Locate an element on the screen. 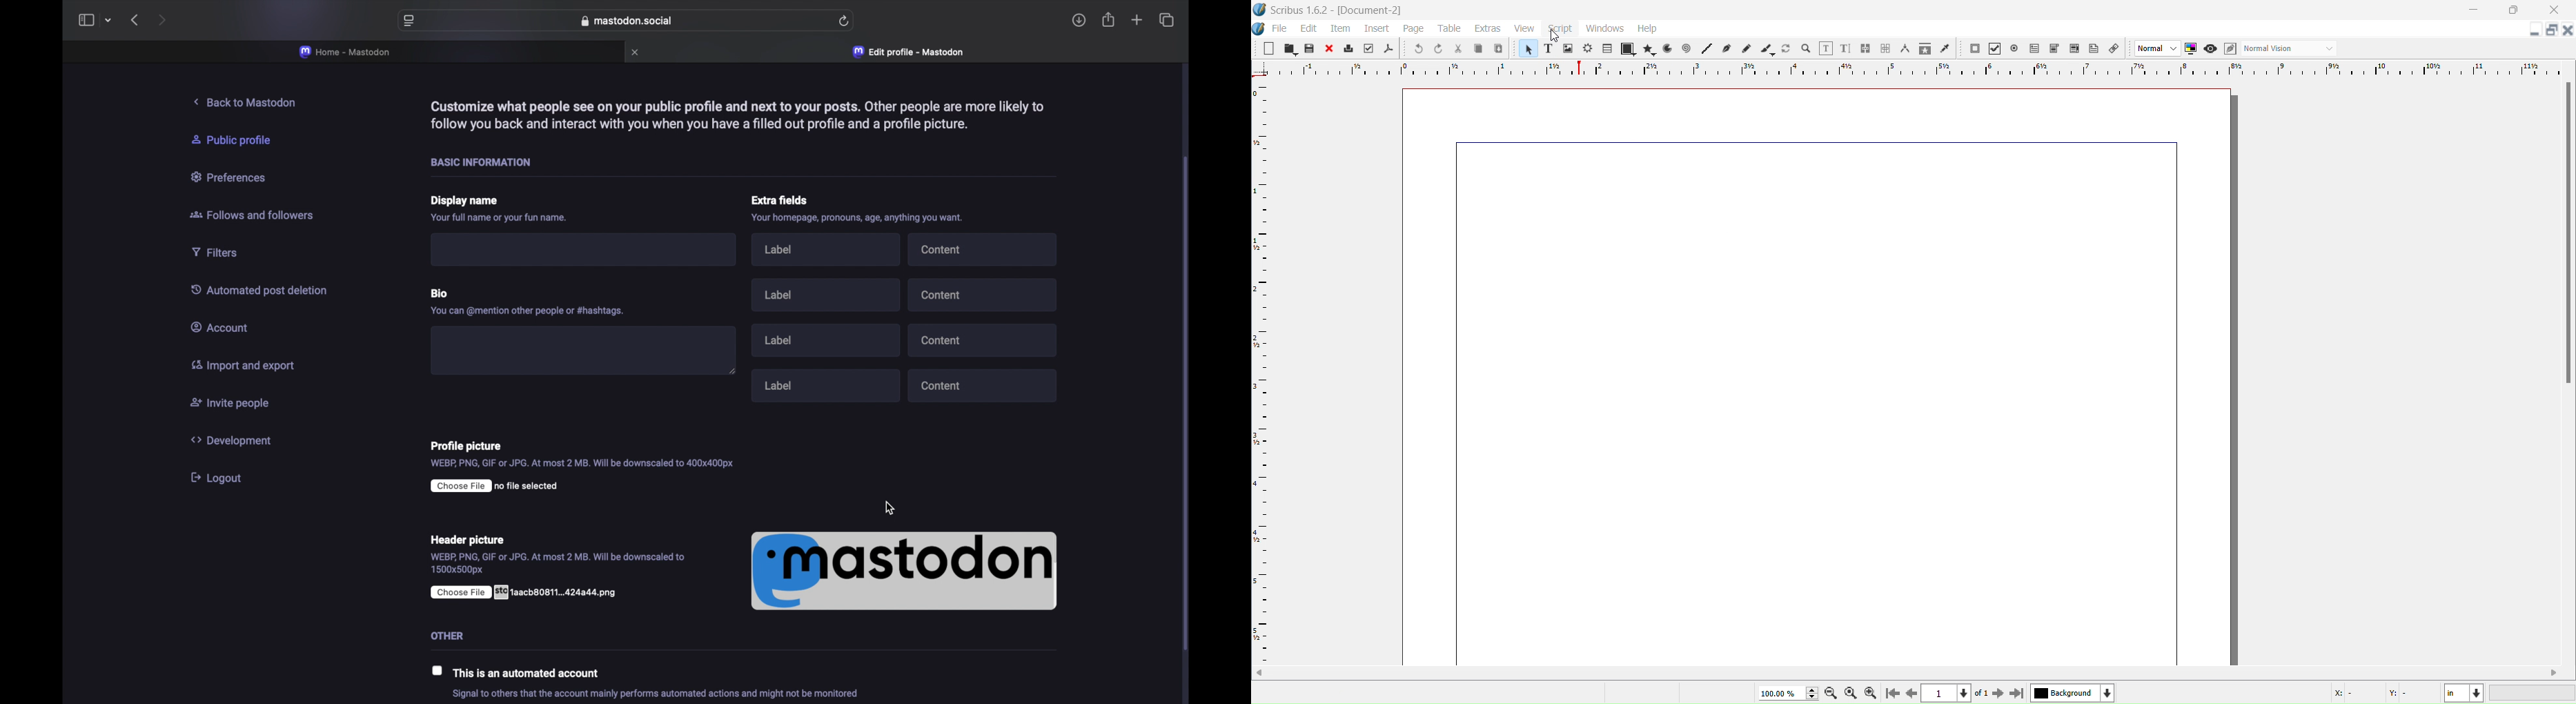 This screenshot has height=728, width=2576. bio text field is located at coordinates (583, 347).